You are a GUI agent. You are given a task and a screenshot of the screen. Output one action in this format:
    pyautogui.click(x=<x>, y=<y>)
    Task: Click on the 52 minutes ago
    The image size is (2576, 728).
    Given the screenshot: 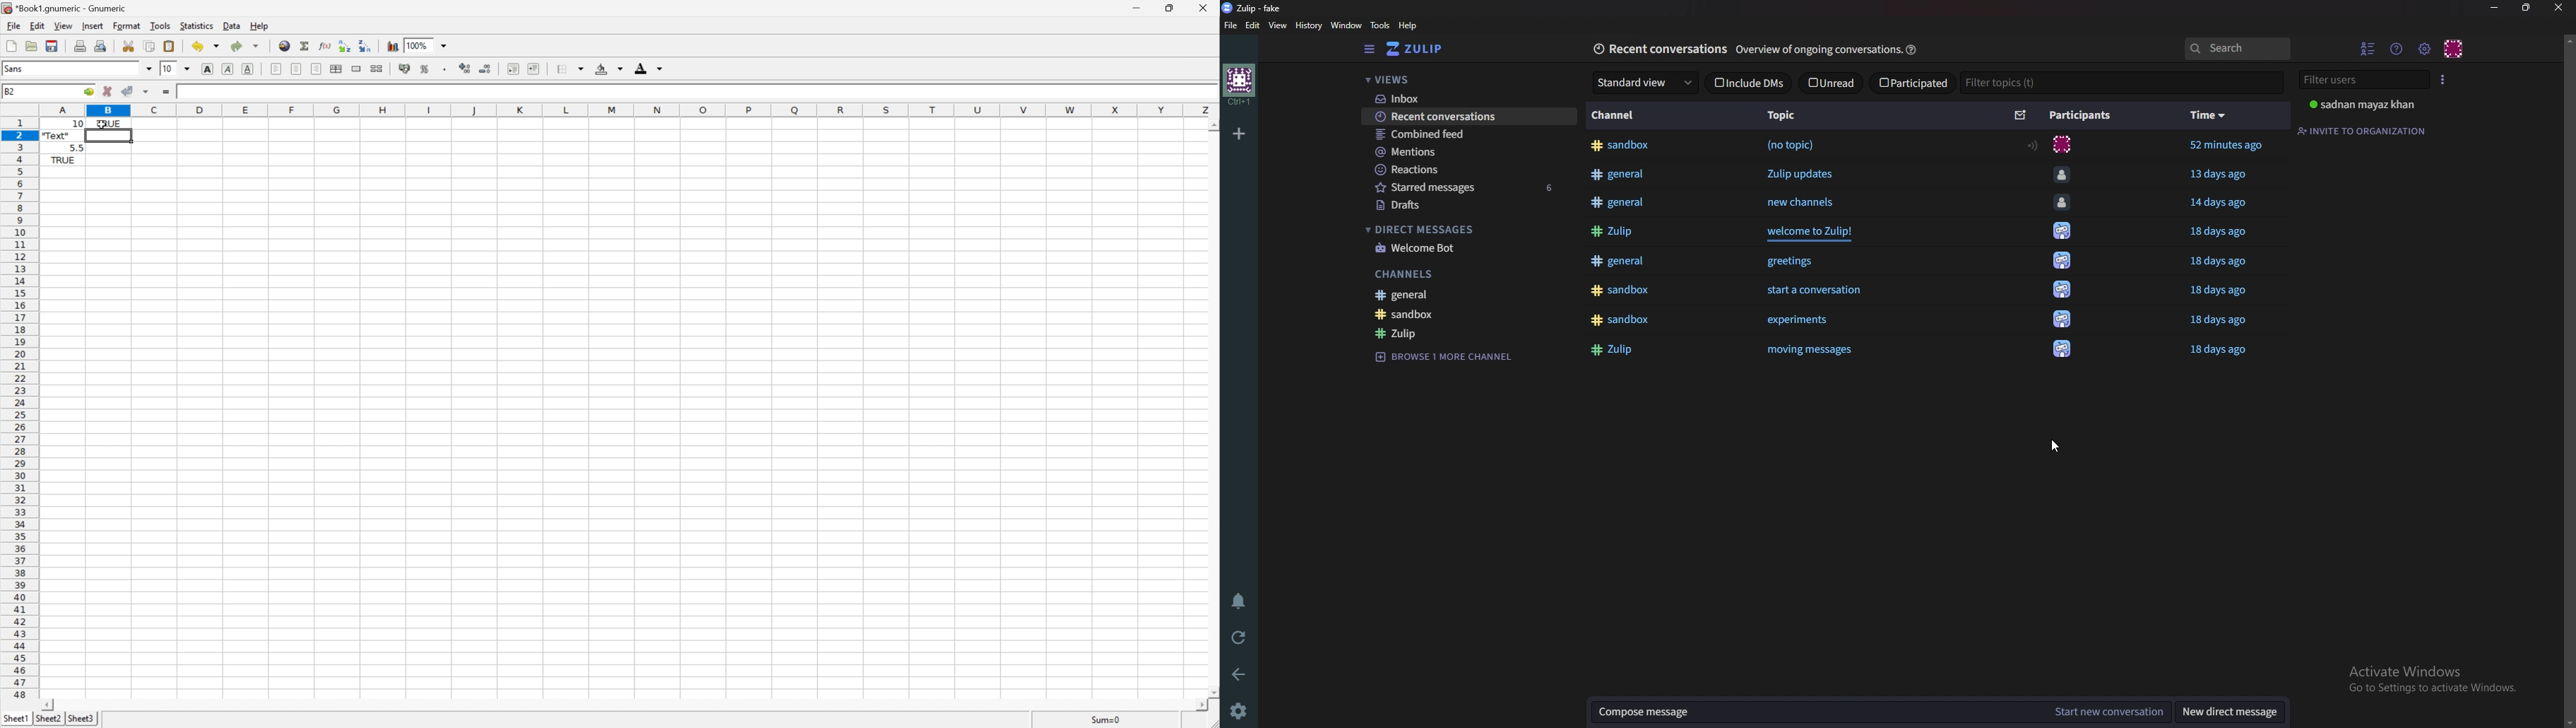 What is the action you would take?
    pyautogui.click(x=2227, y=145)
    